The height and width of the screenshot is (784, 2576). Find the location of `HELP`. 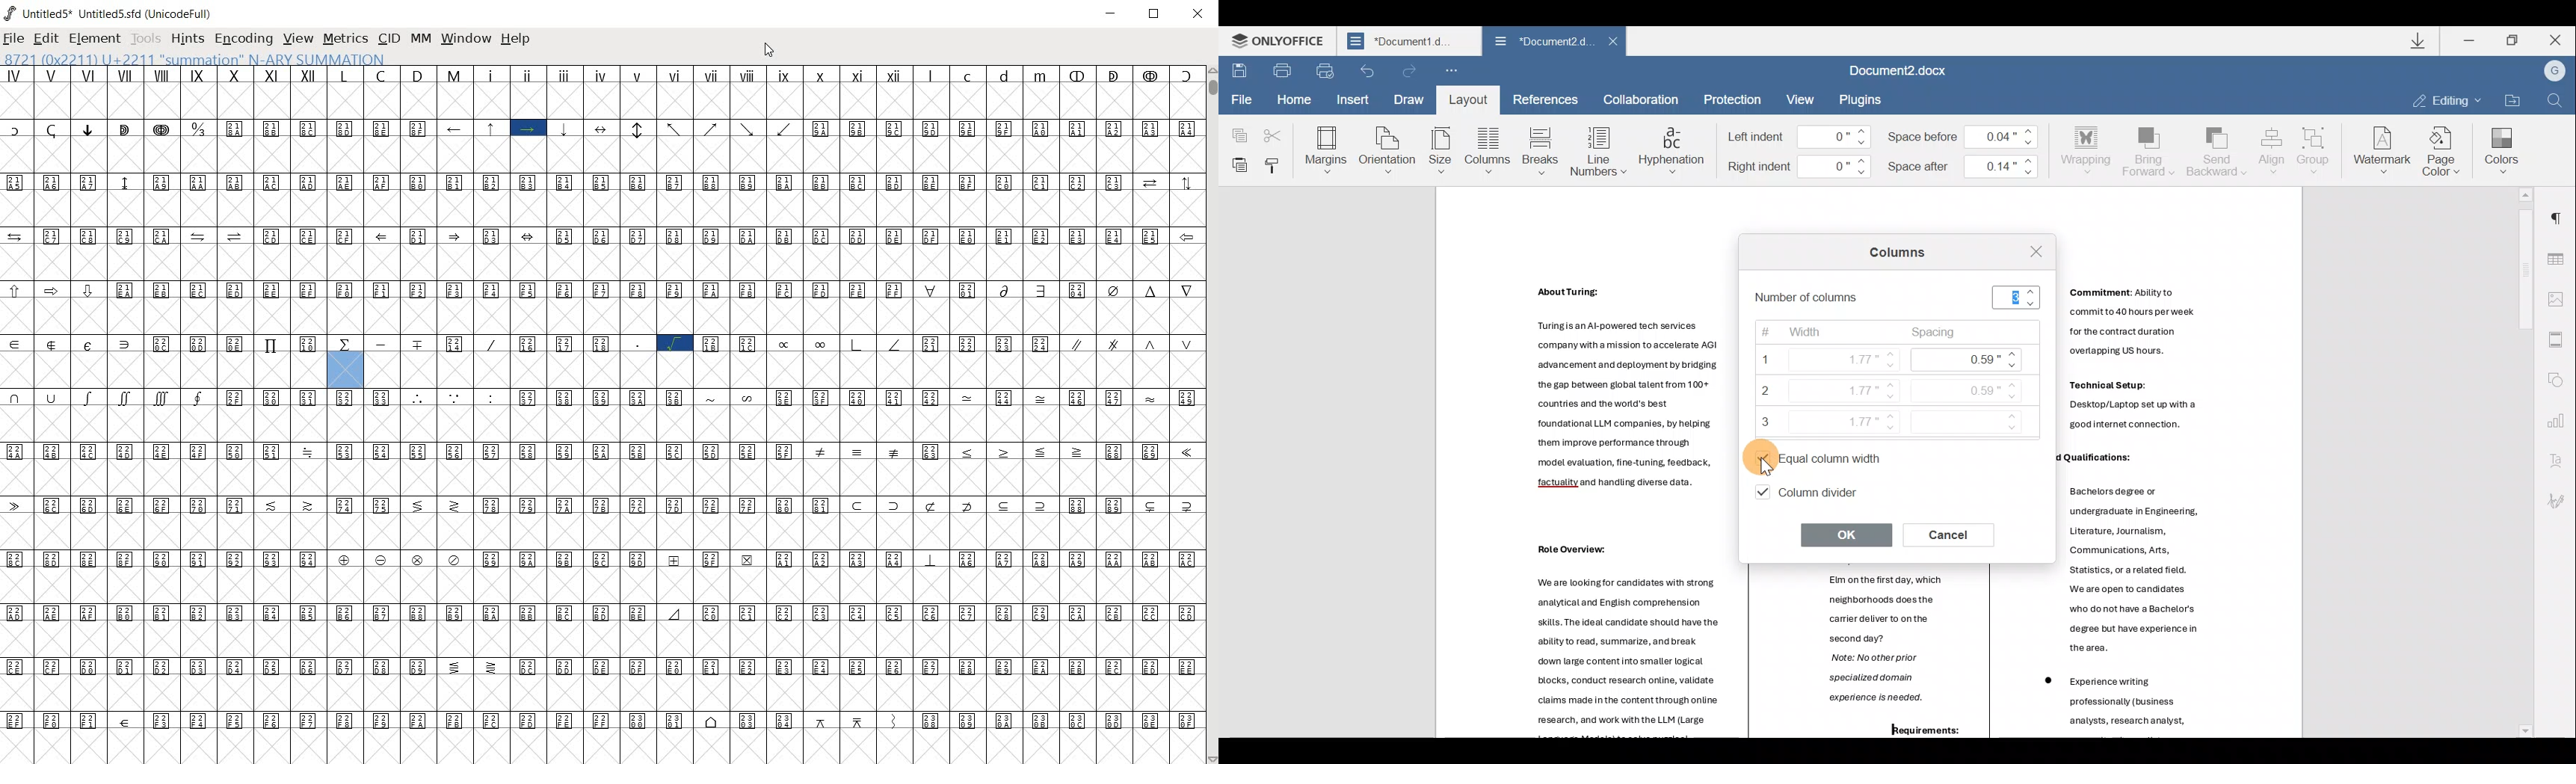

HELP is located at coordinates (518, 40).